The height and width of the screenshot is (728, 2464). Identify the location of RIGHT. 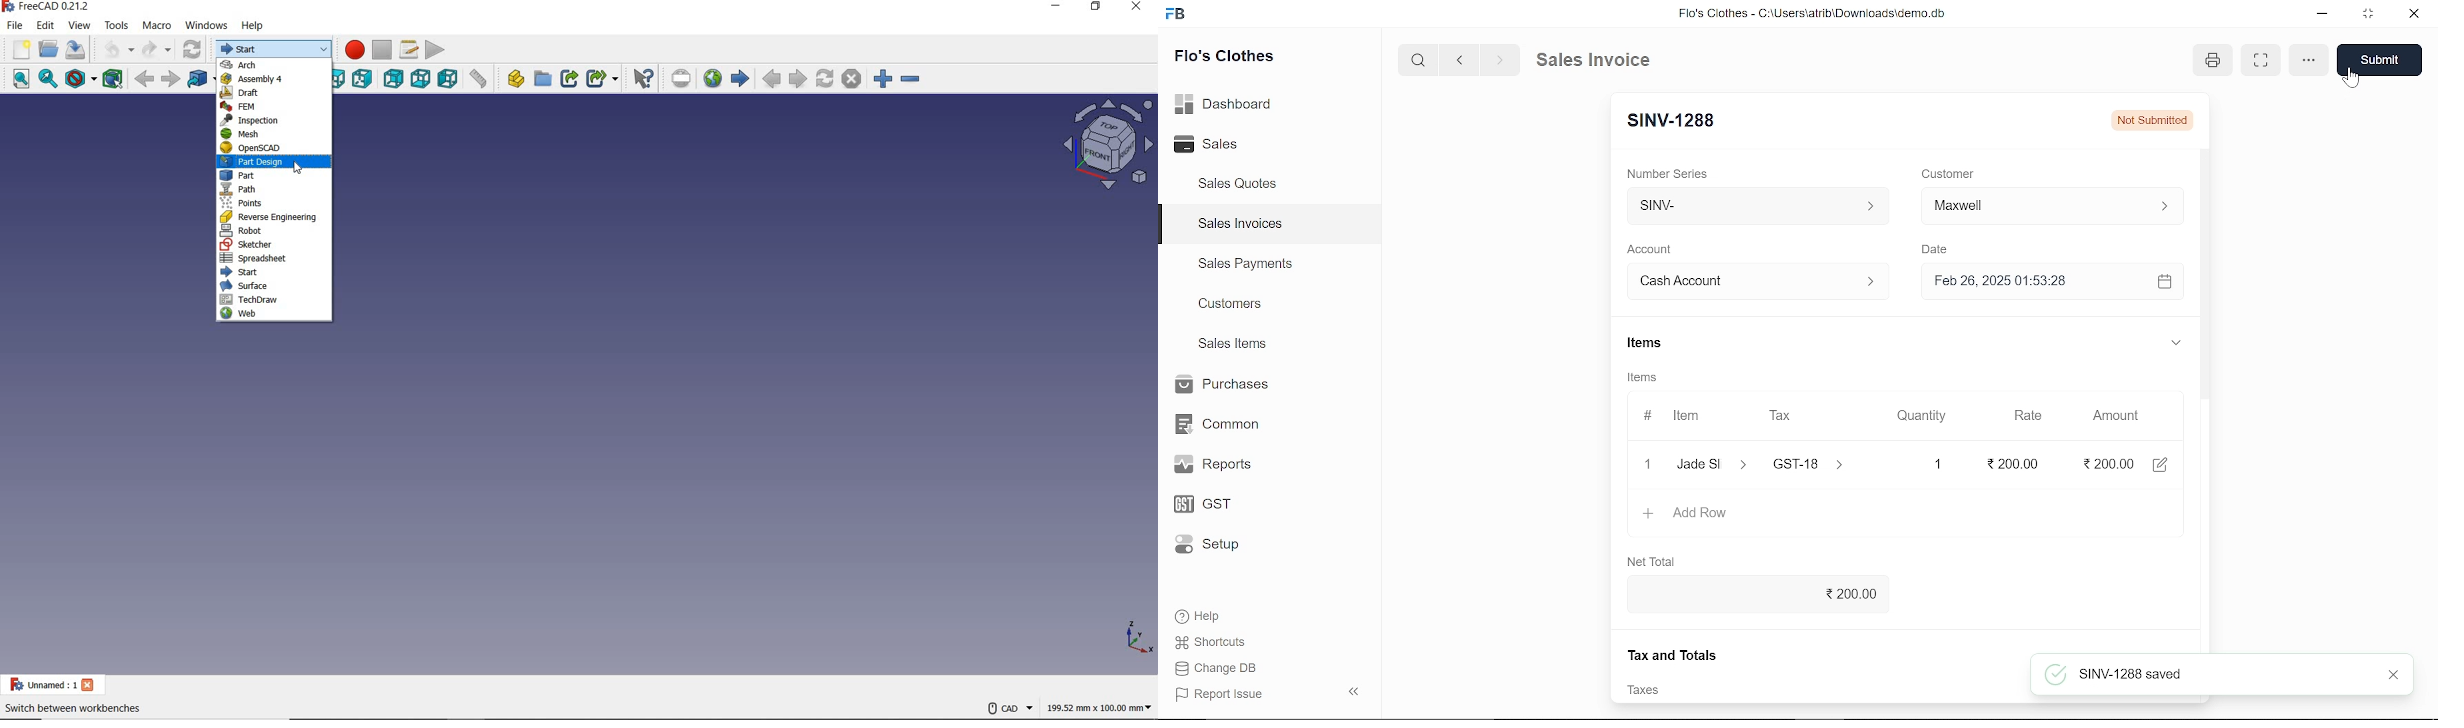
(362, 80).